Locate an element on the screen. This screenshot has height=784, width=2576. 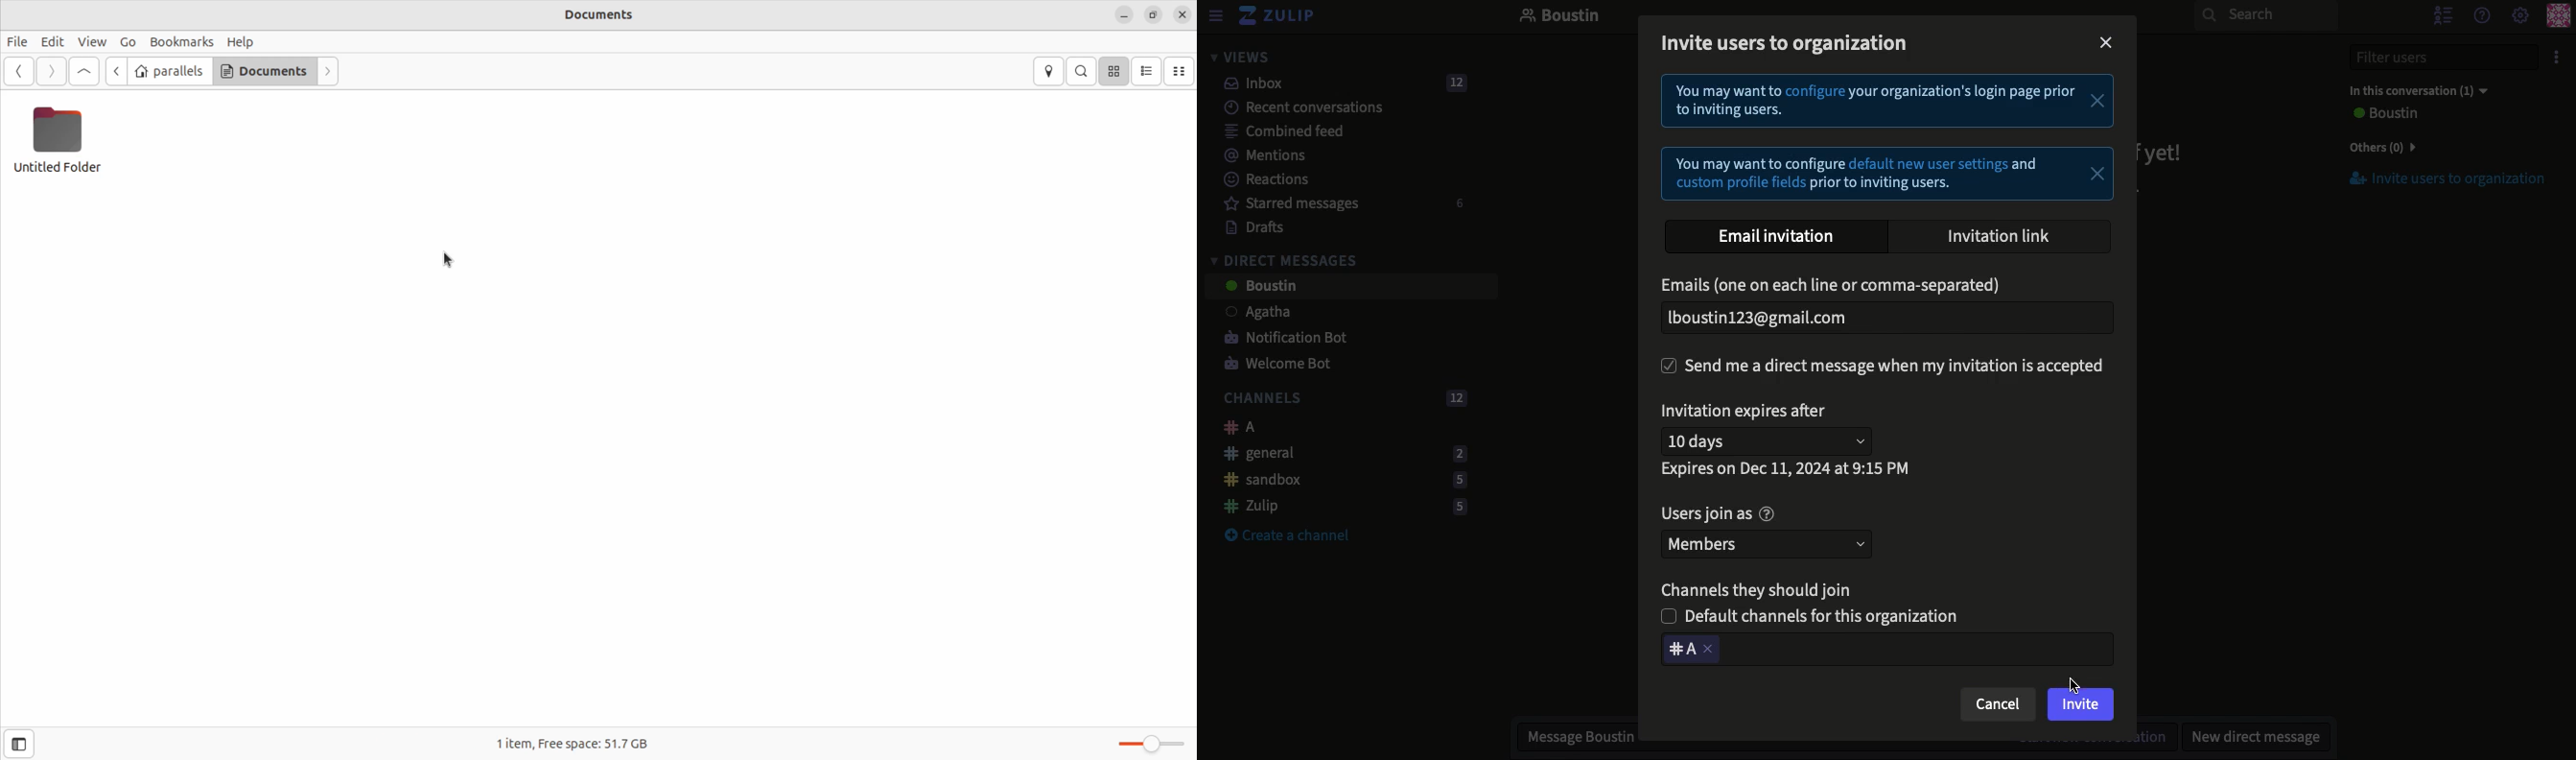
View is located at coordinates (93, 42).